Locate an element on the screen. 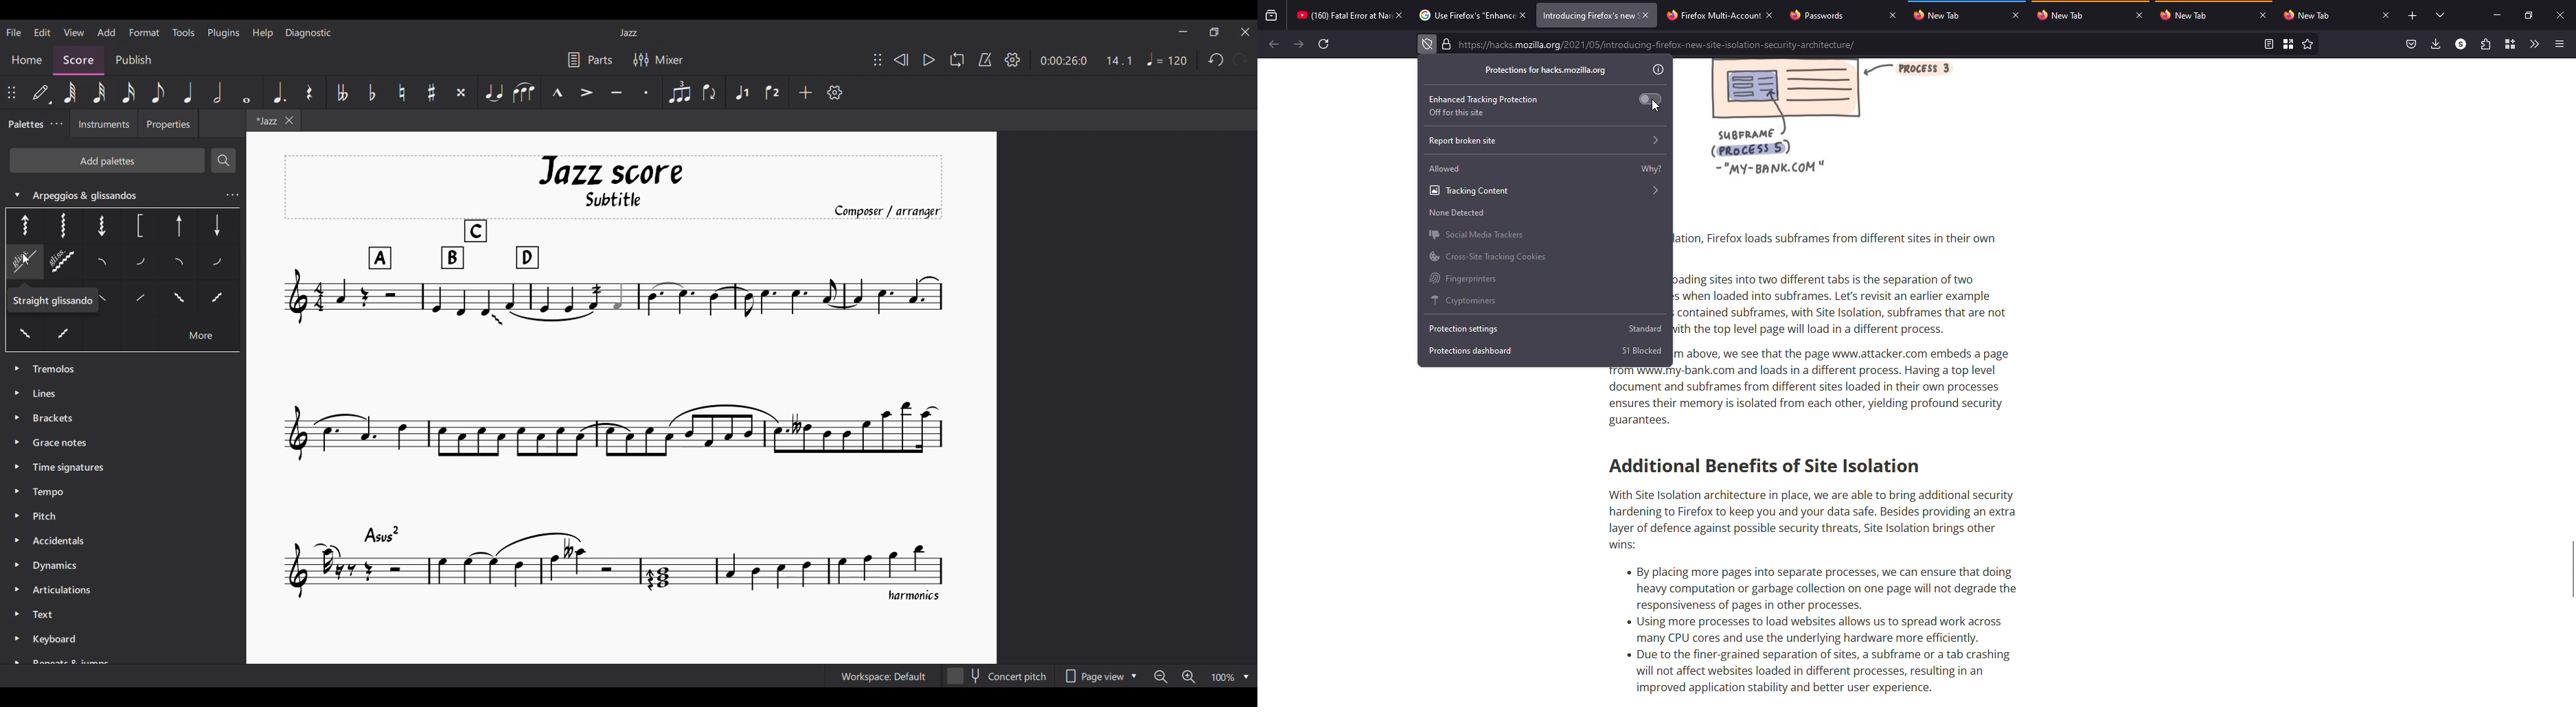  close is located at coordinates (1400, 15).